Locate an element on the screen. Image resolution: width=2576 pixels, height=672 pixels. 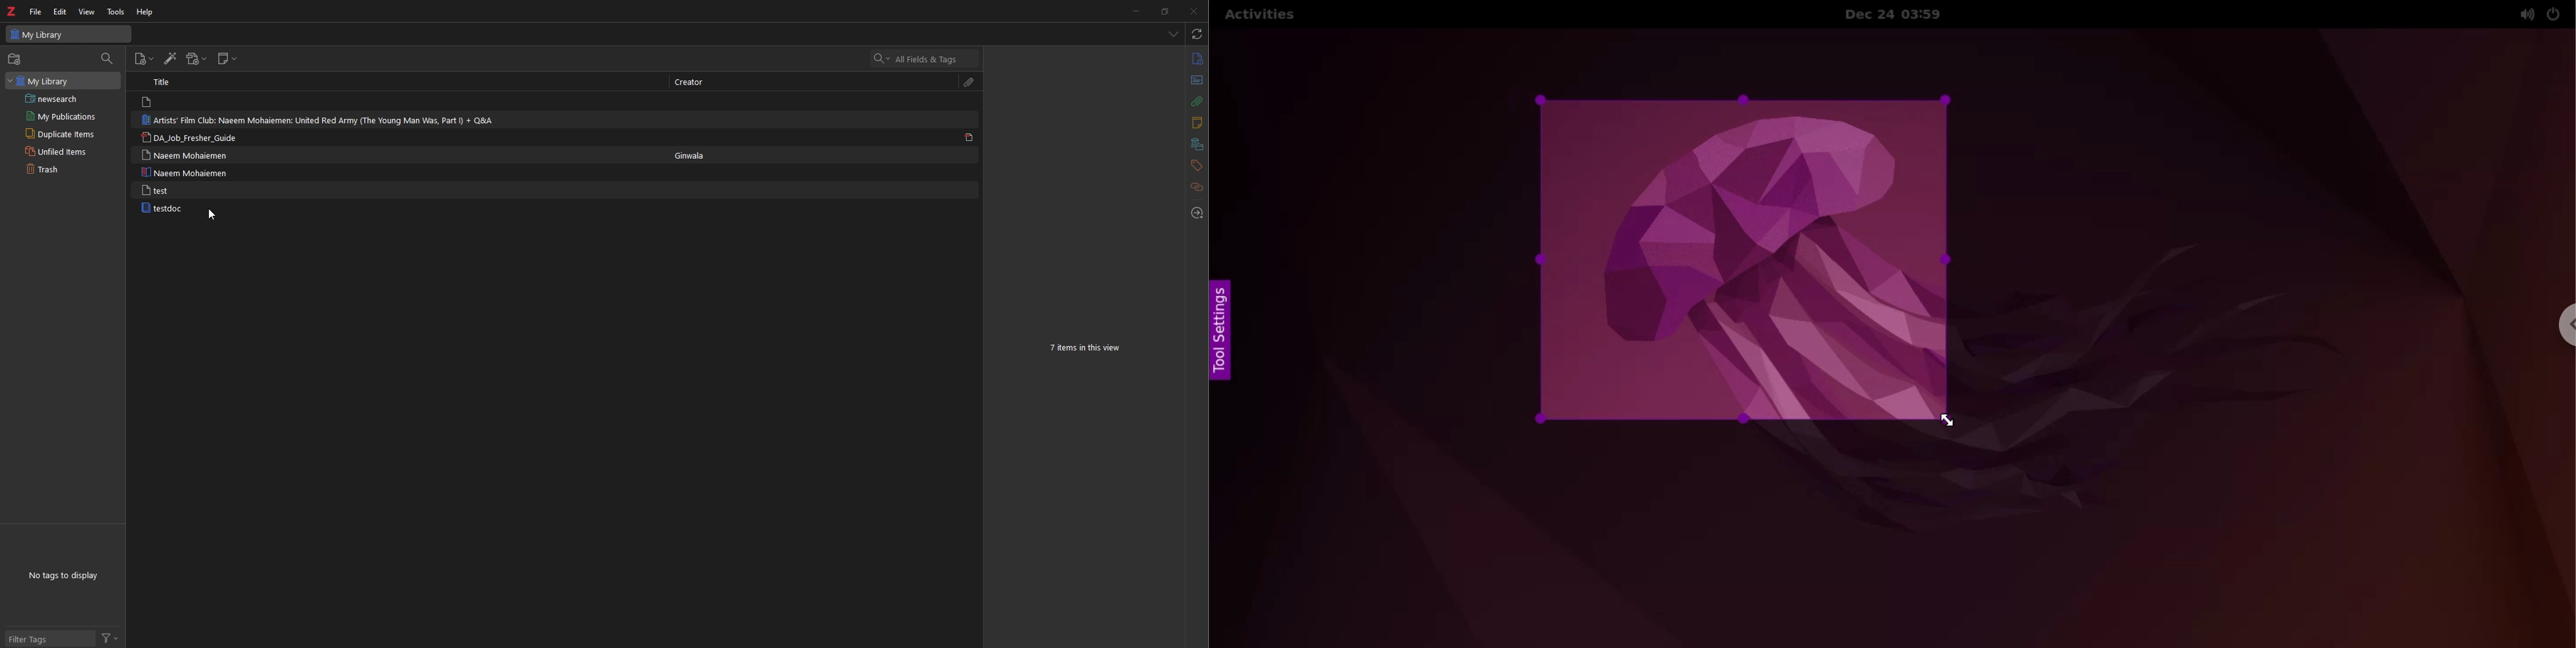
libraries and collection is located at coordinates (1196, 144).